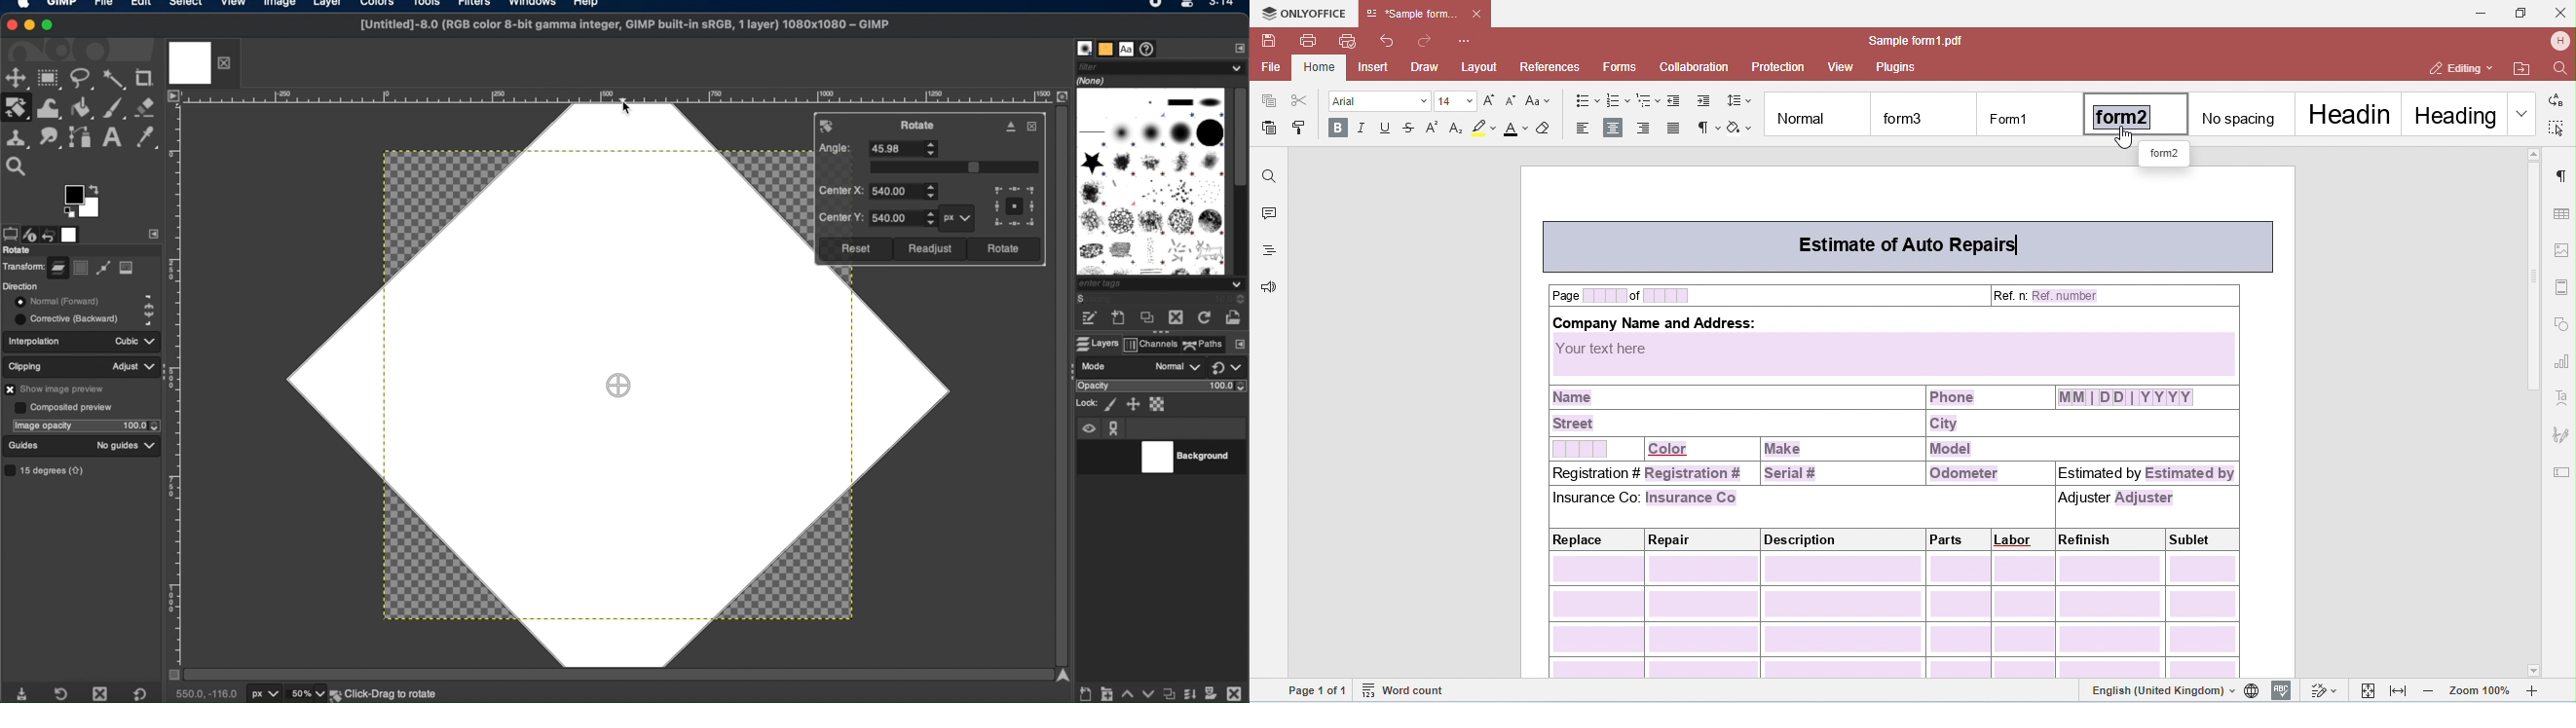 The width and height of the screenshot is (2576, 728). Describe the element at coordinates (92, 214) in the screenshot. I see `active background color` at that location.